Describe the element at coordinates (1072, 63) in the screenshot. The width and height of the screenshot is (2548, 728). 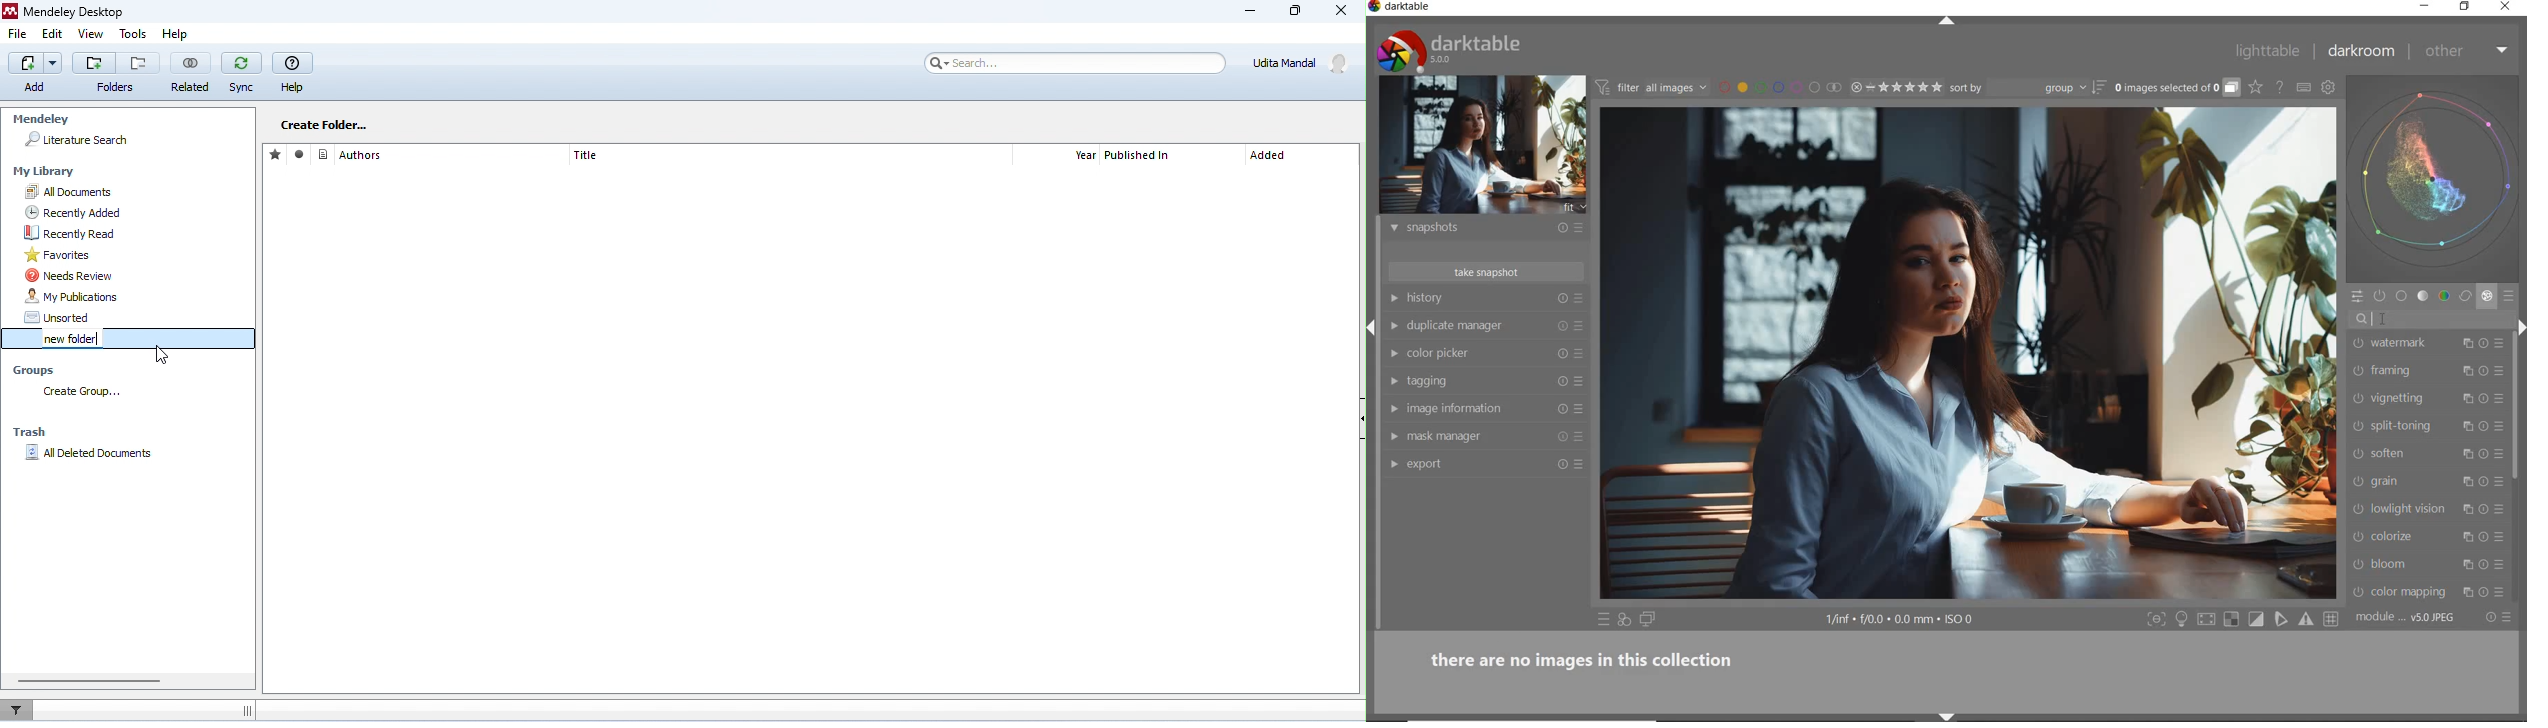
I see `search bar` at that location.